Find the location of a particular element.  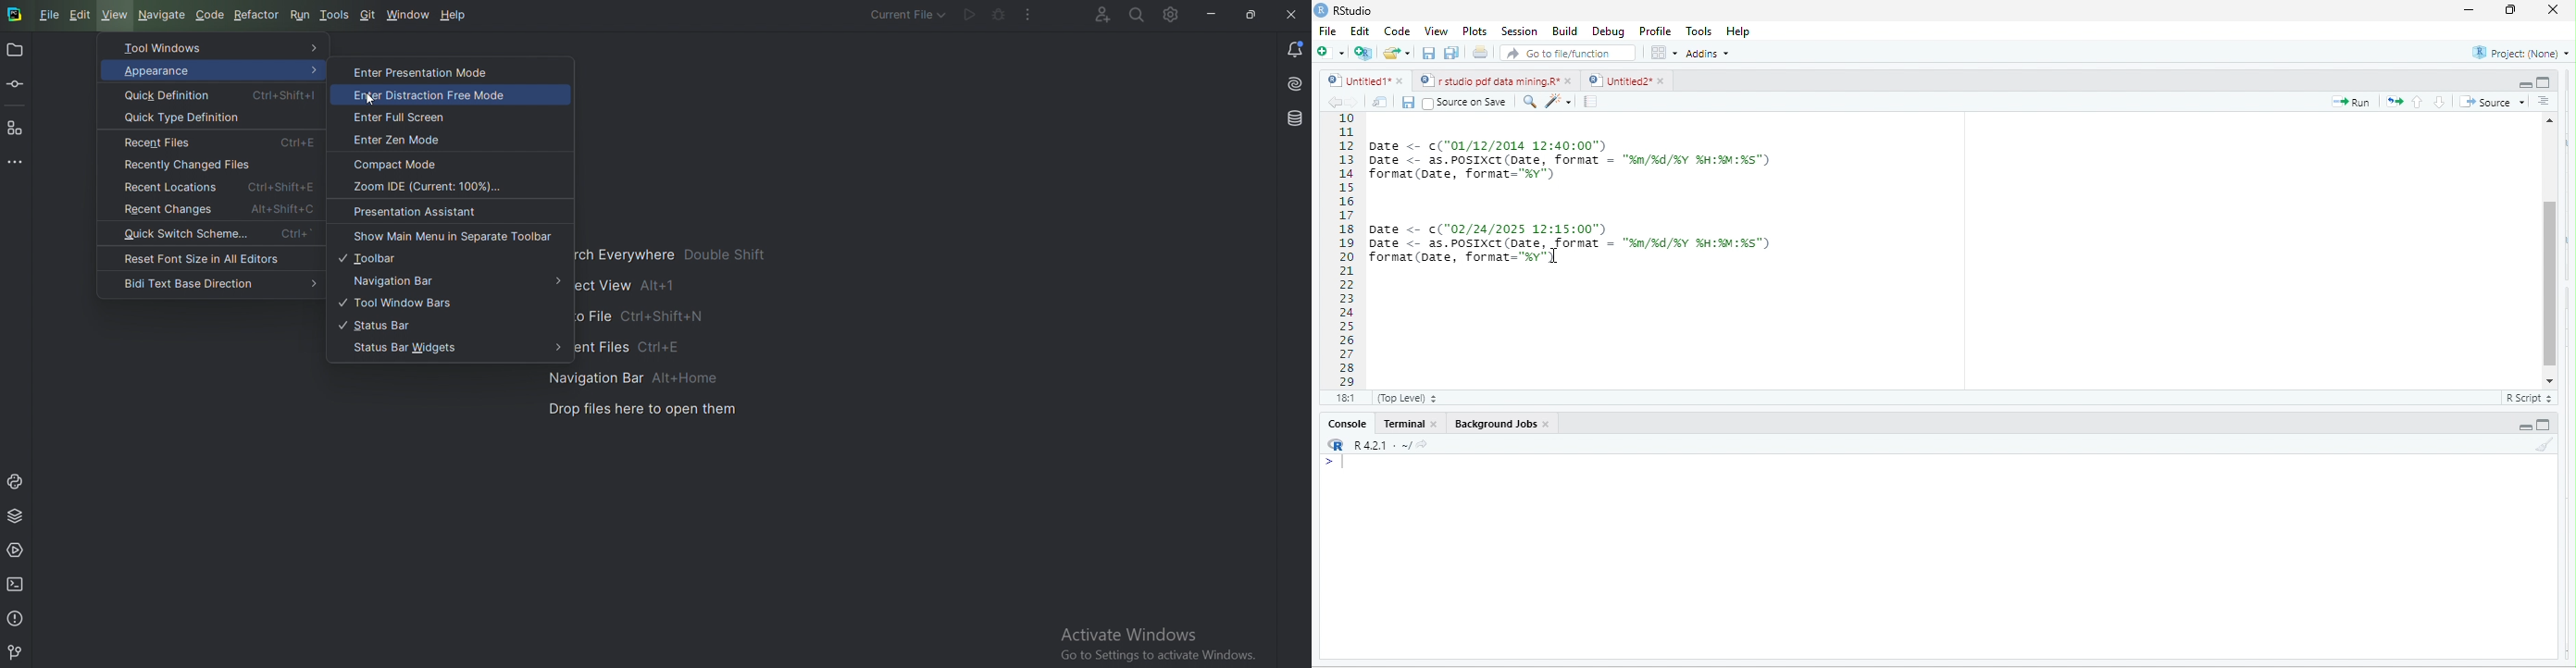

hide console is located at coordinates (2546, 82).